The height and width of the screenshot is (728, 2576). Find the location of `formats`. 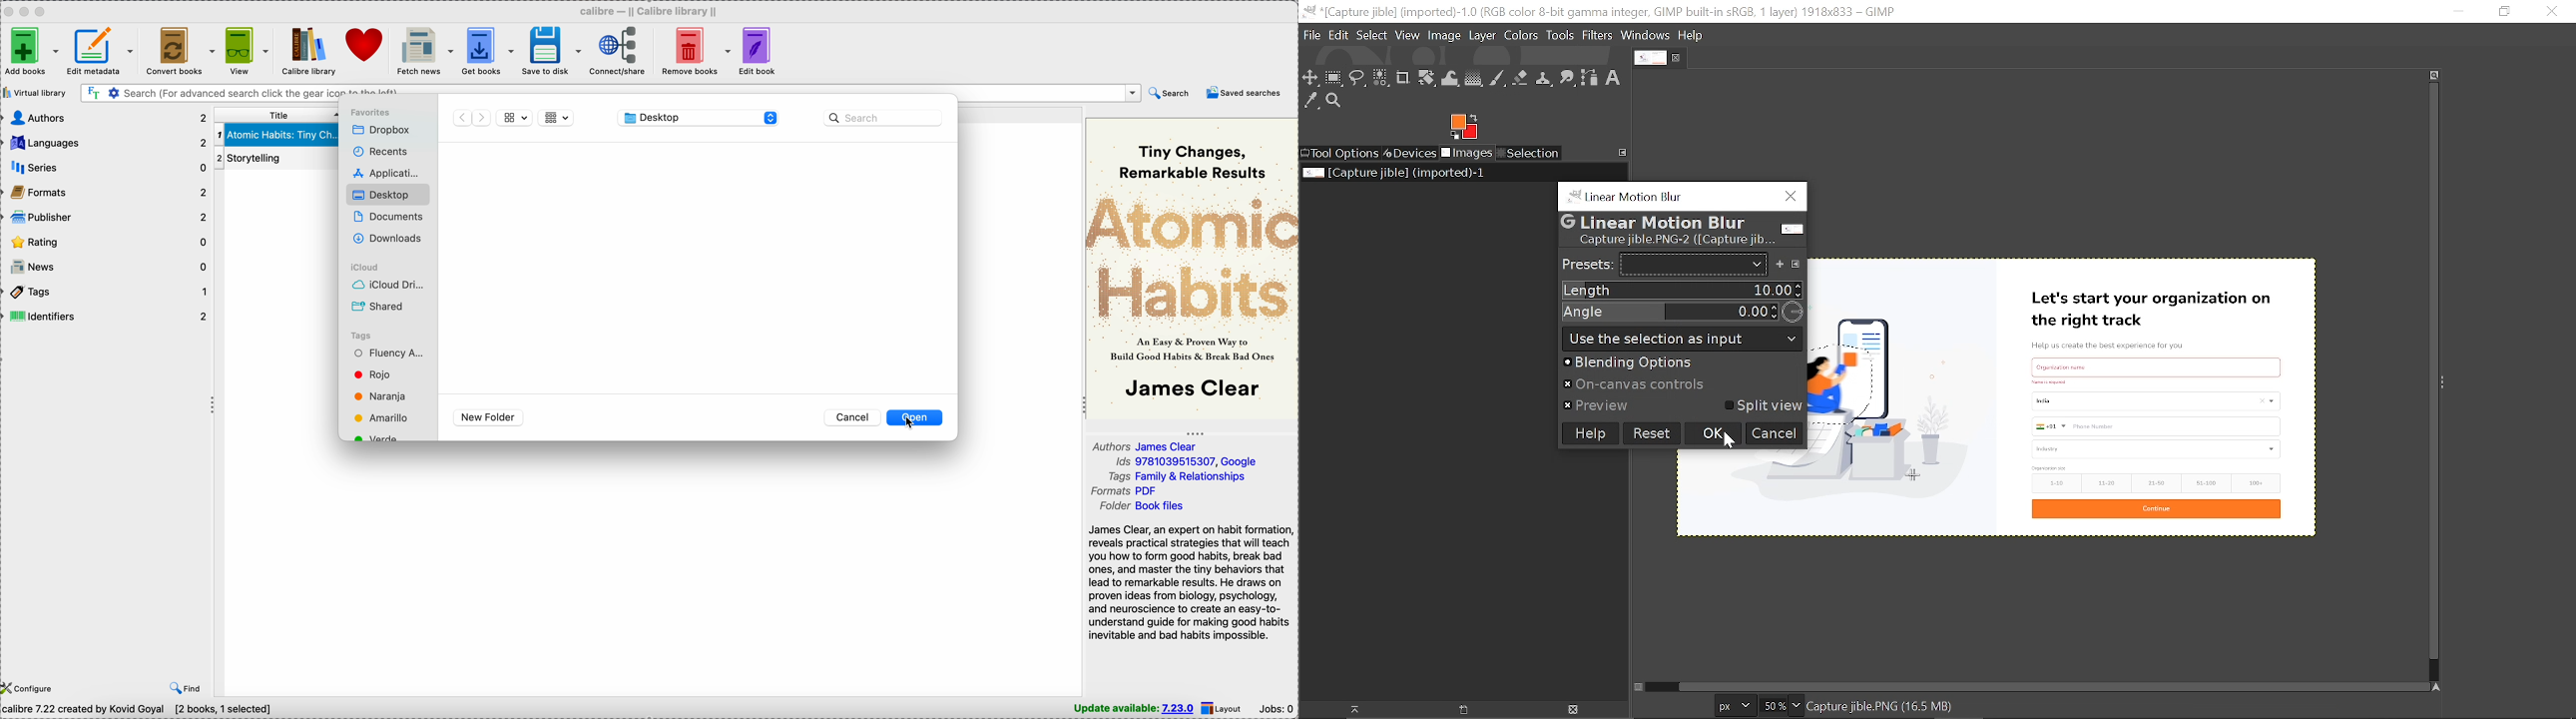

formats is located at coordinates (108, 194).